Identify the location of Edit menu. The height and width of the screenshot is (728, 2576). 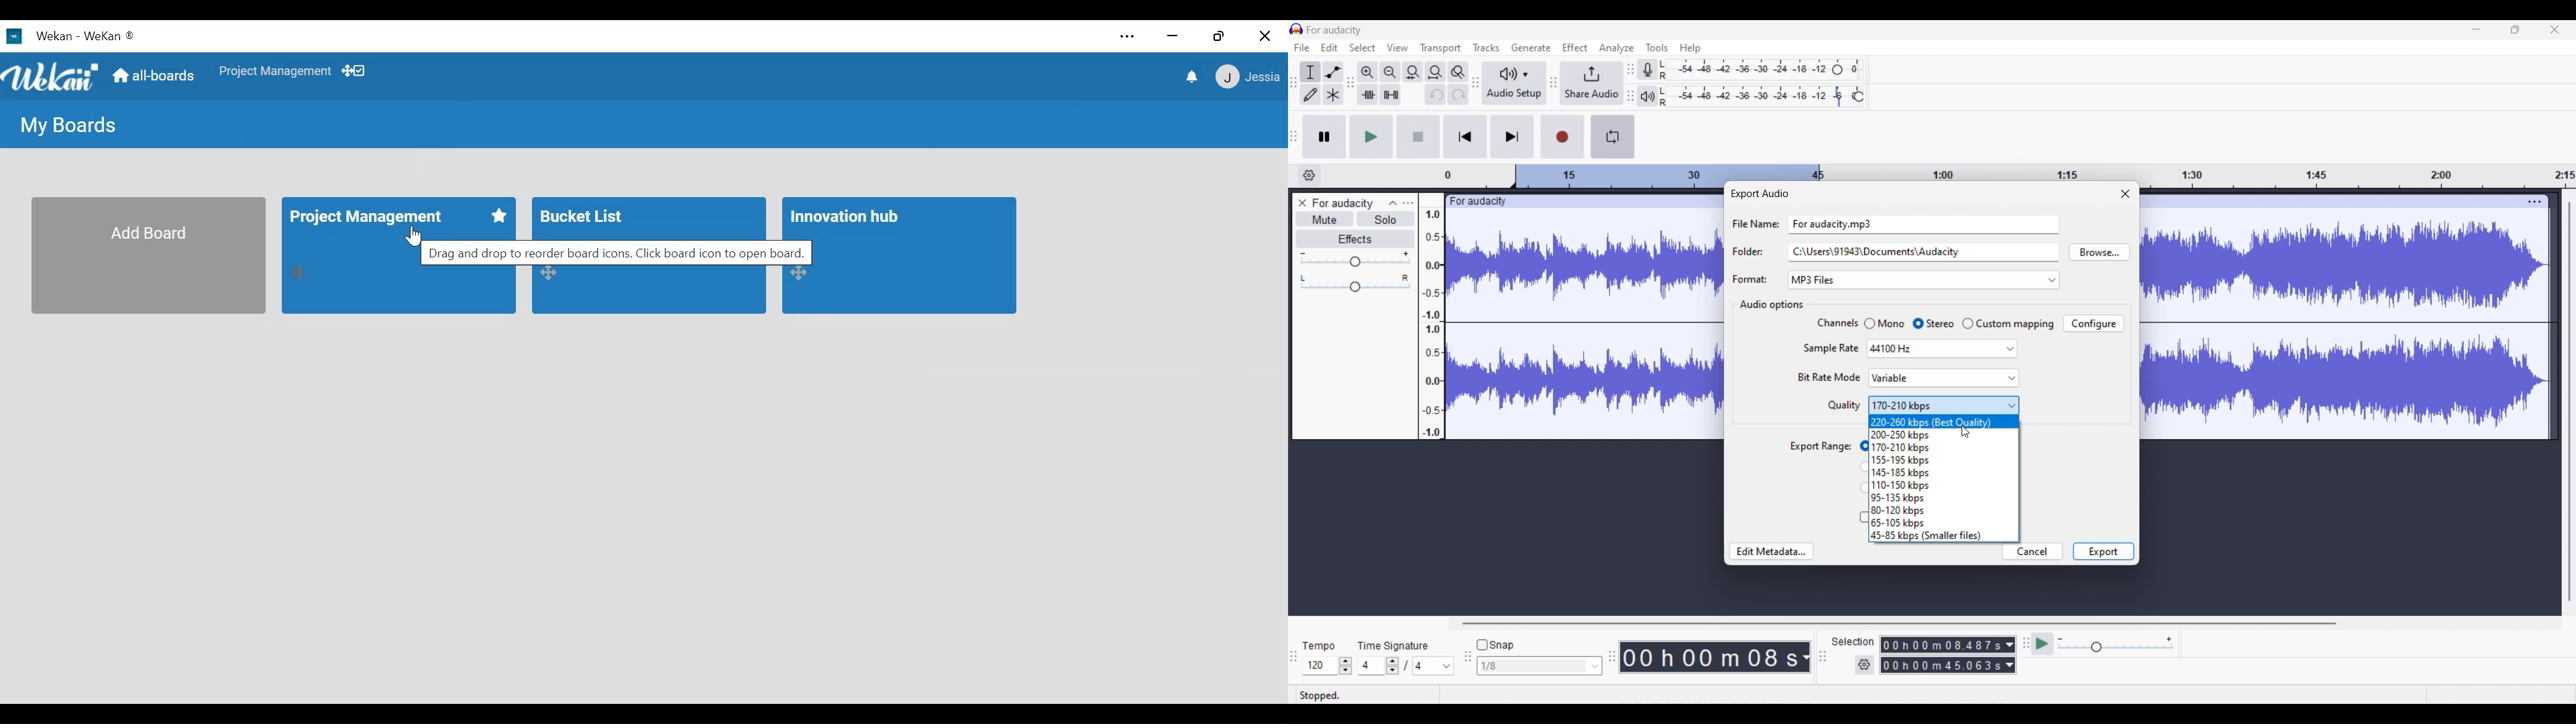
(1329, 48).